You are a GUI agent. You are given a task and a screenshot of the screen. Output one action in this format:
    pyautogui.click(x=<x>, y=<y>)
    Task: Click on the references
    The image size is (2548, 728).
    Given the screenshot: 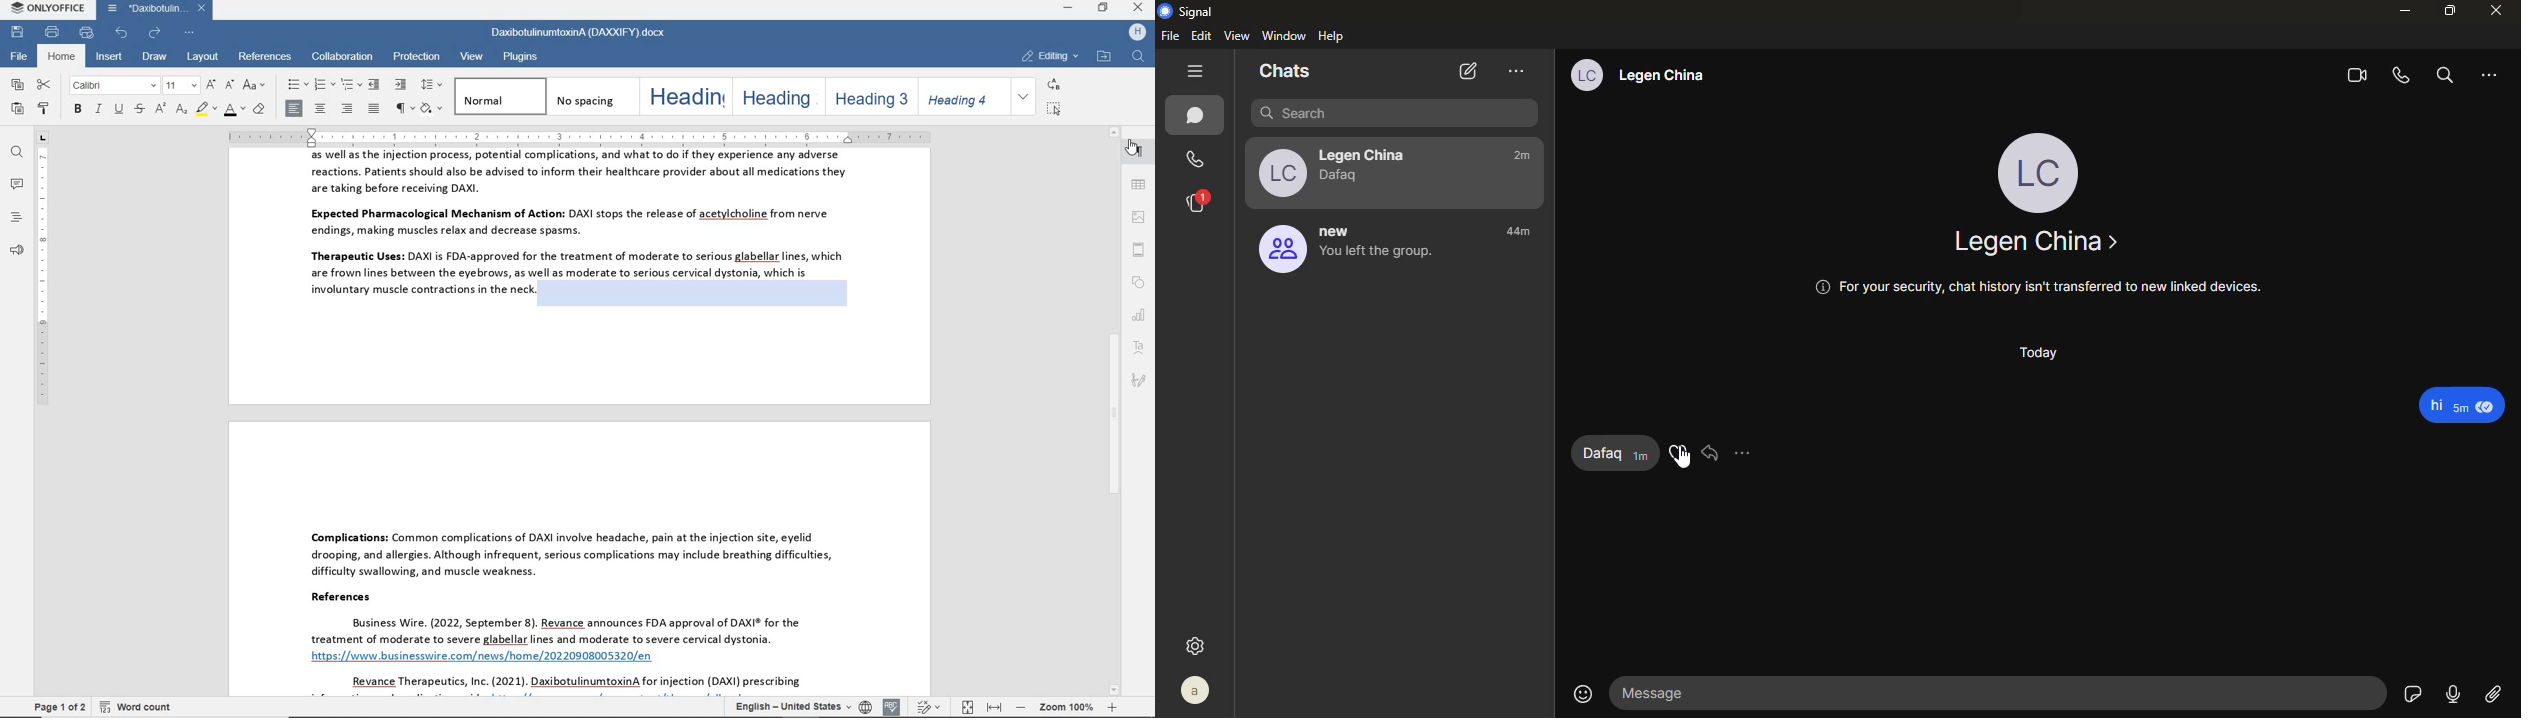 What is the action you would take?
    pyautogui.click(x=267, y=57)
    